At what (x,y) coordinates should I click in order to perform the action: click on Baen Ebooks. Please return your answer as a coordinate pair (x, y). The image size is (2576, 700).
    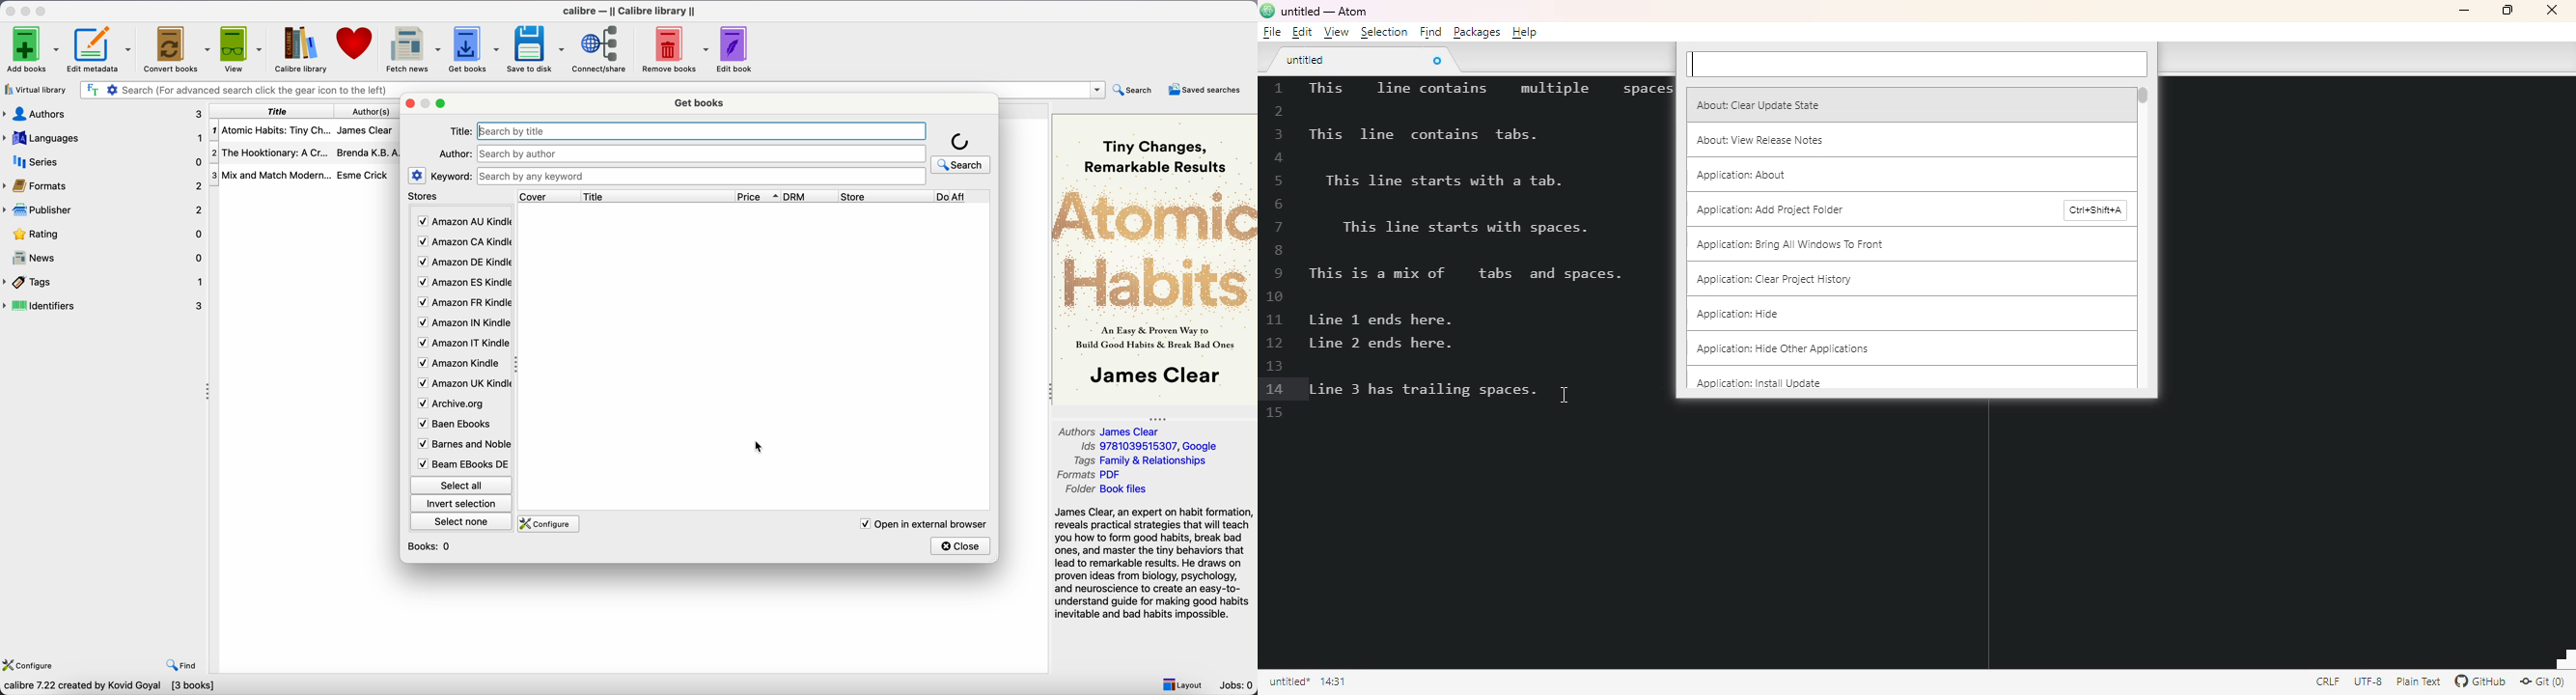
    Looking at the image, I should click on (458, 426).